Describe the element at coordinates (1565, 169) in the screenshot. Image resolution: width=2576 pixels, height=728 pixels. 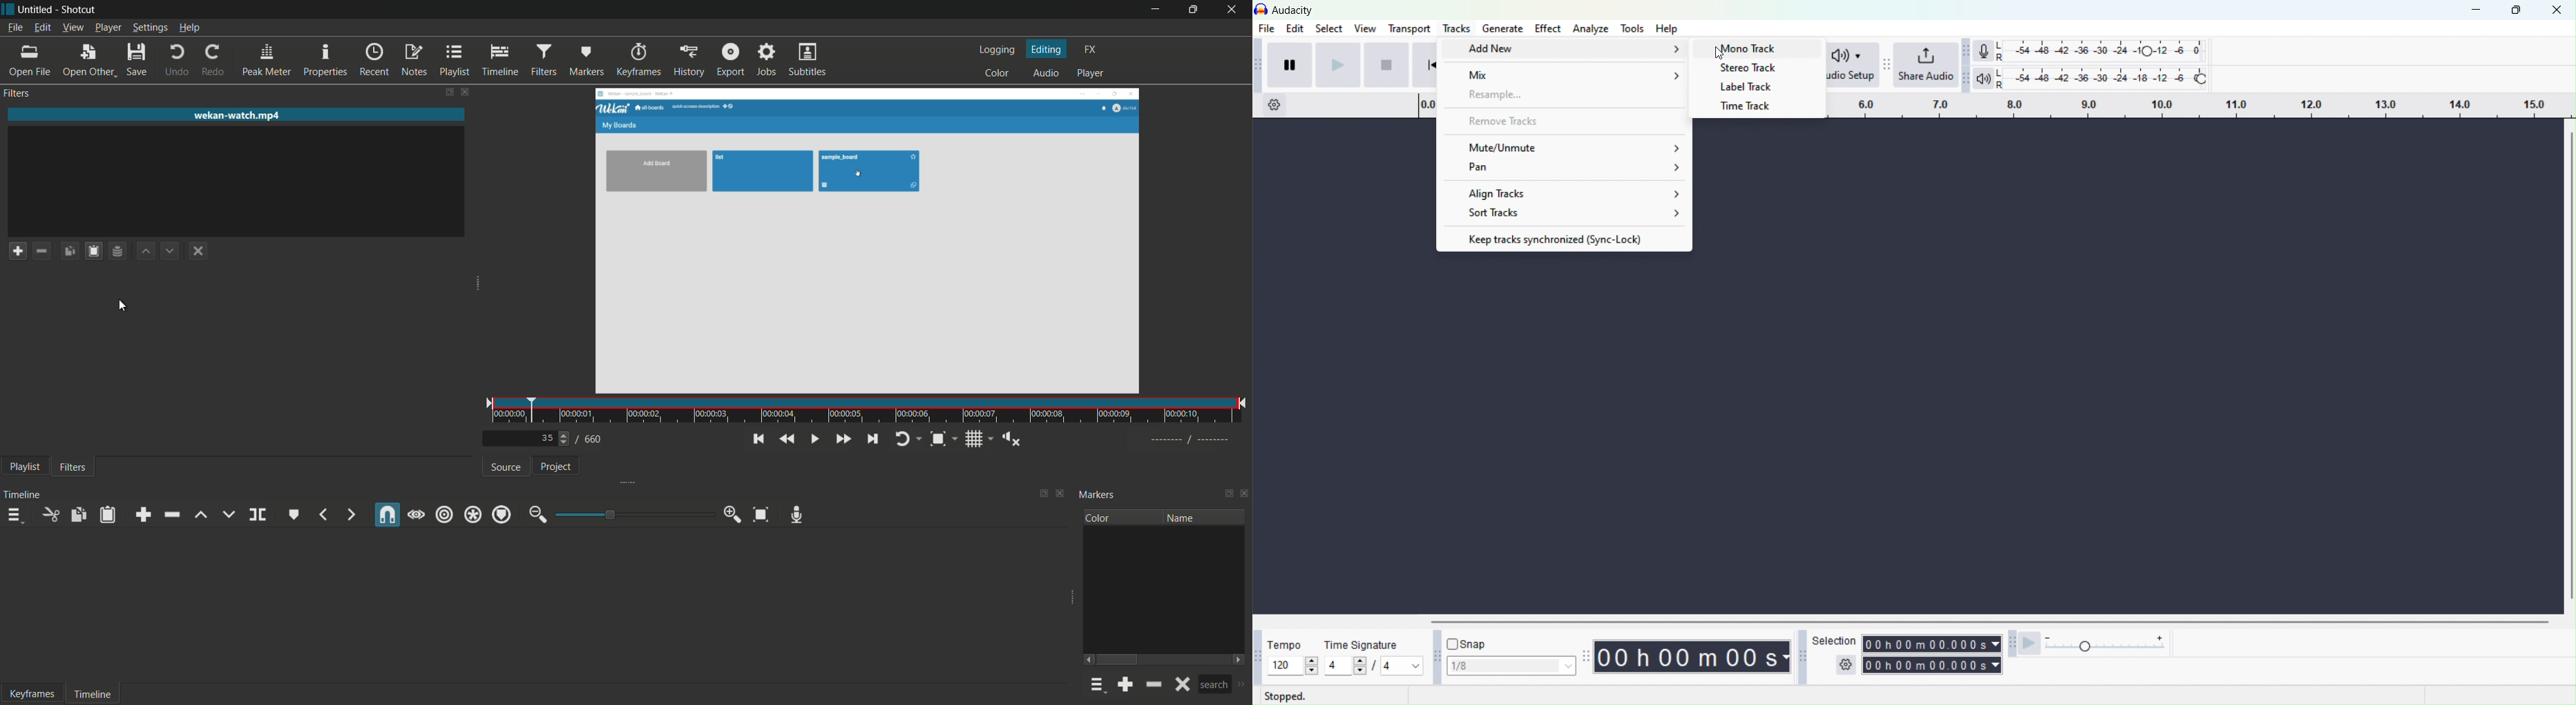
I see `Pan` at that location.